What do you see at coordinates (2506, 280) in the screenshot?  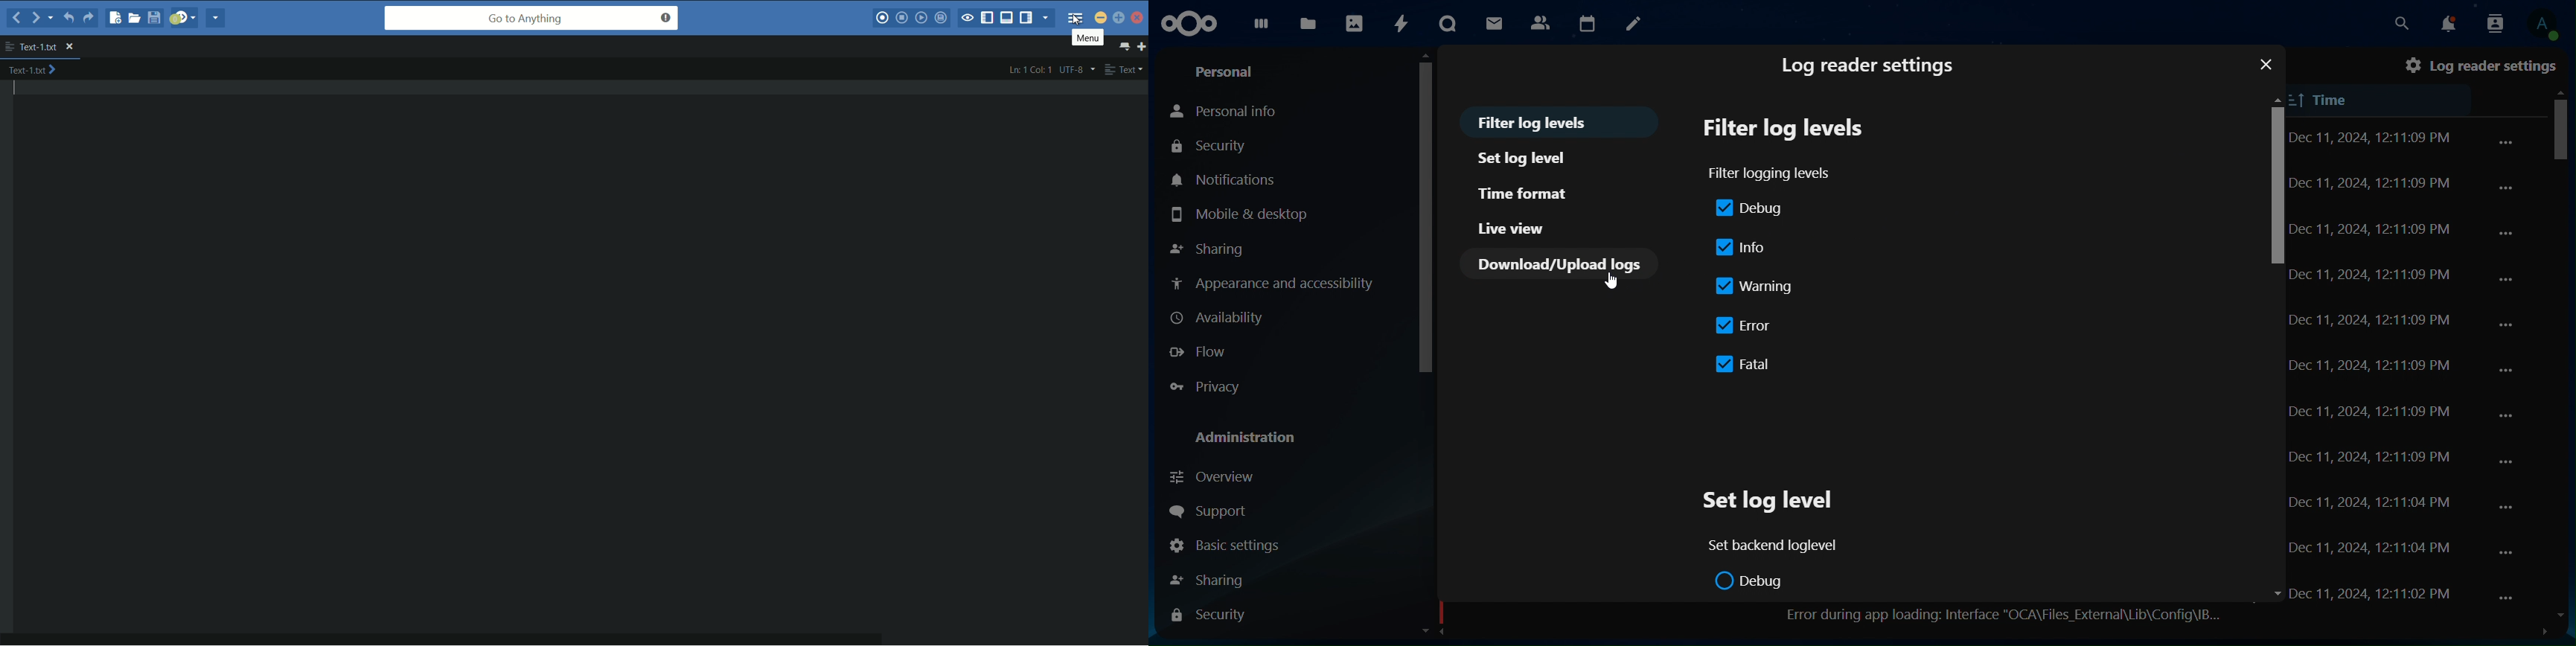 I see `...` at bounding box center [2506, 280].